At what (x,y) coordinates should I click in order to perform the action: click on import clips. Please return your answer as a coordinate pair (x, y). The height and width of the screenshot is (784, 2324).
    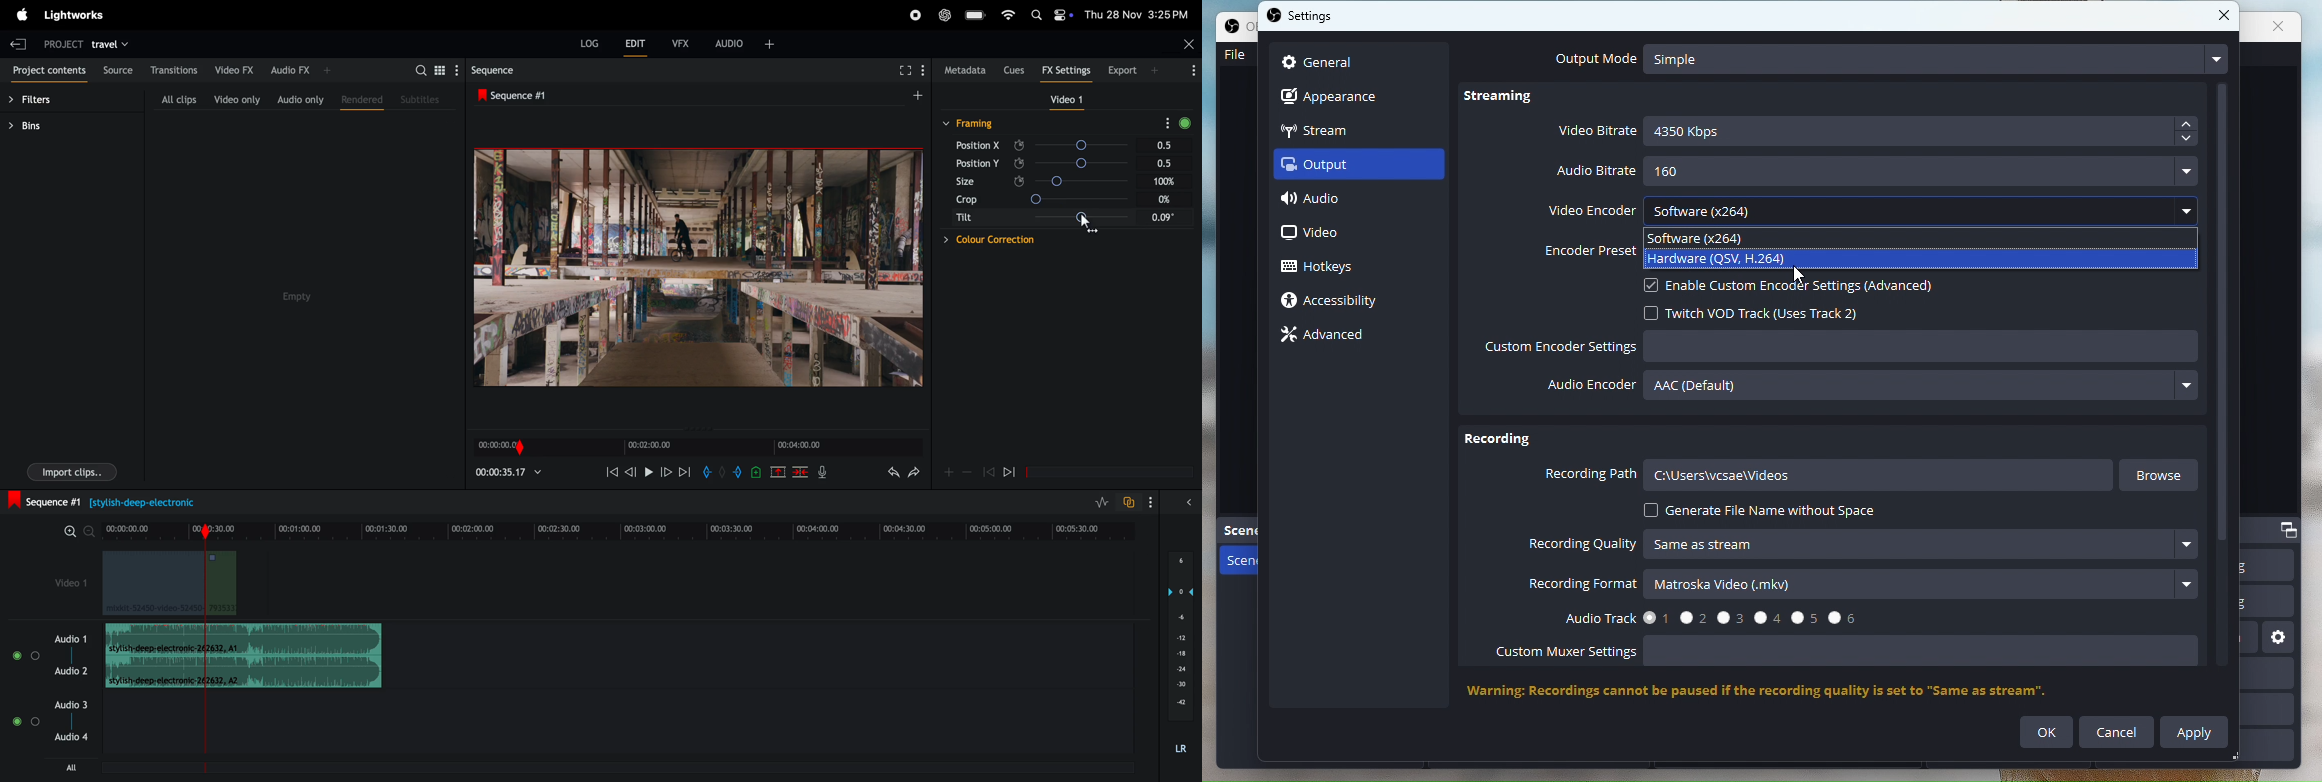
    Looking at the image, I should click on (66, 473).